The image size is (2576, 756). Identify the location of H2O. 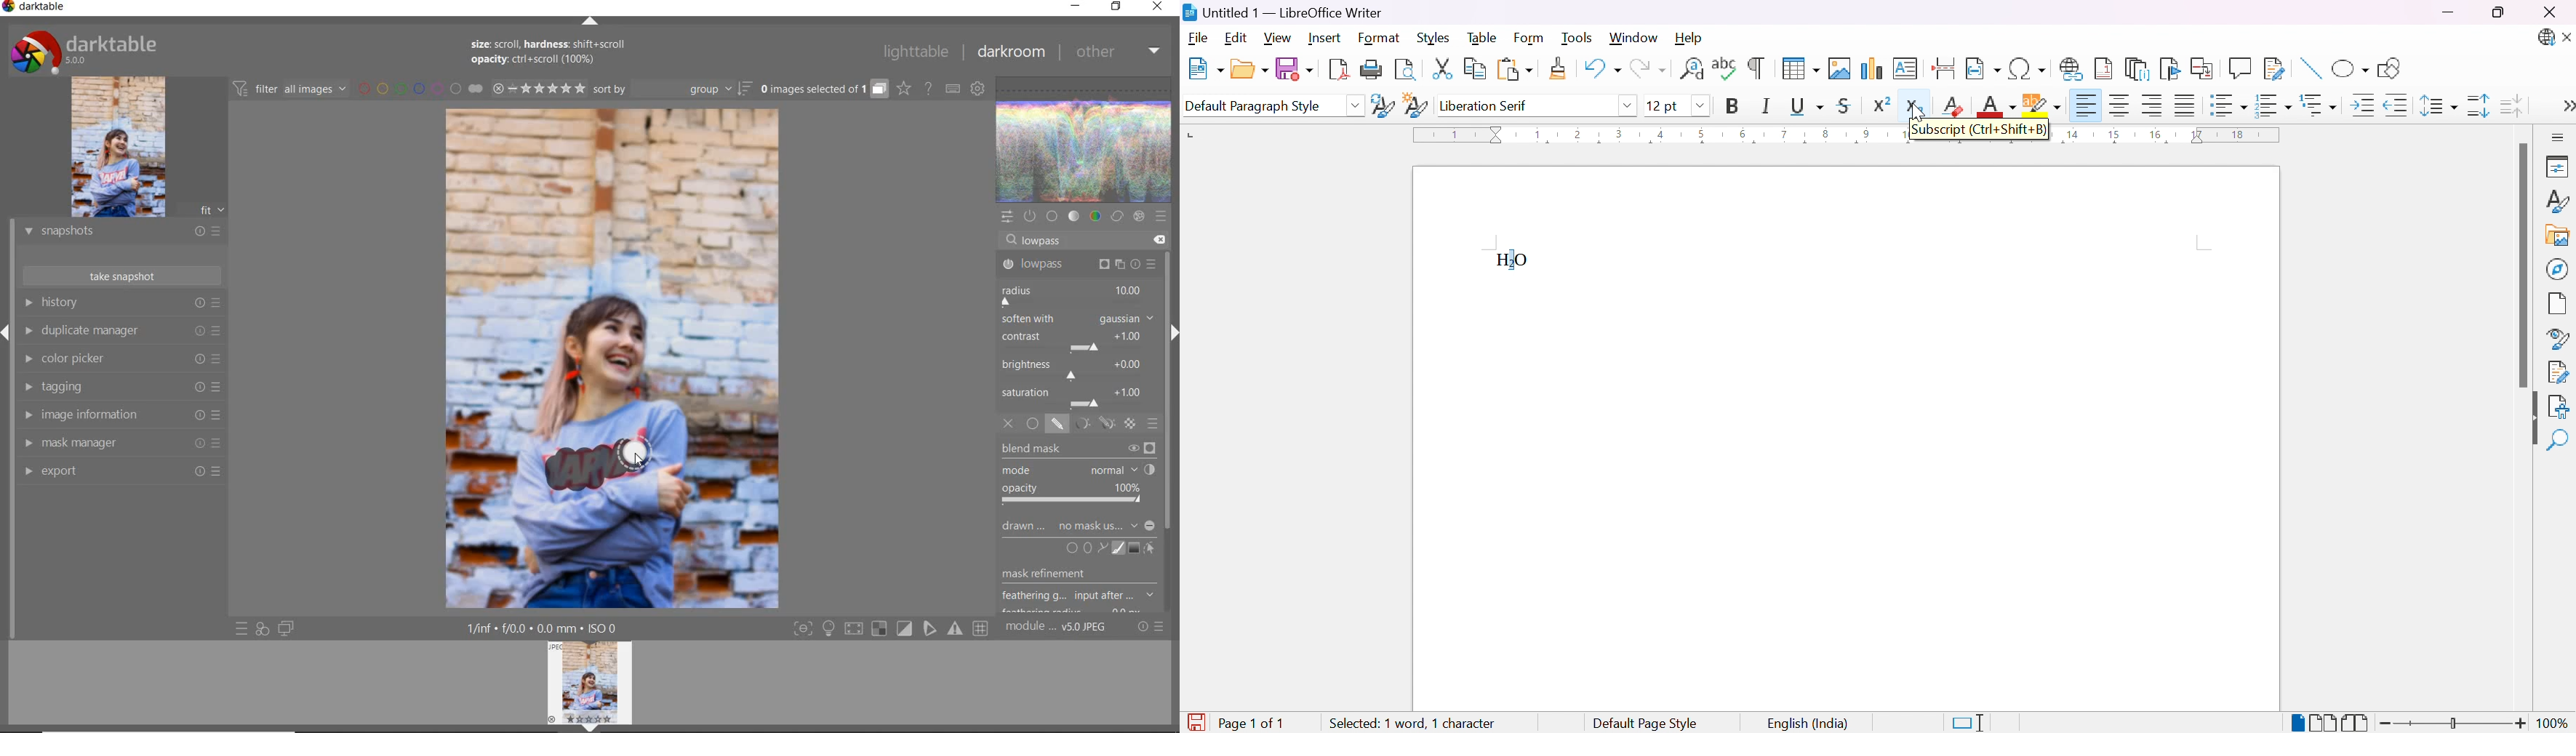
(1515, 260).